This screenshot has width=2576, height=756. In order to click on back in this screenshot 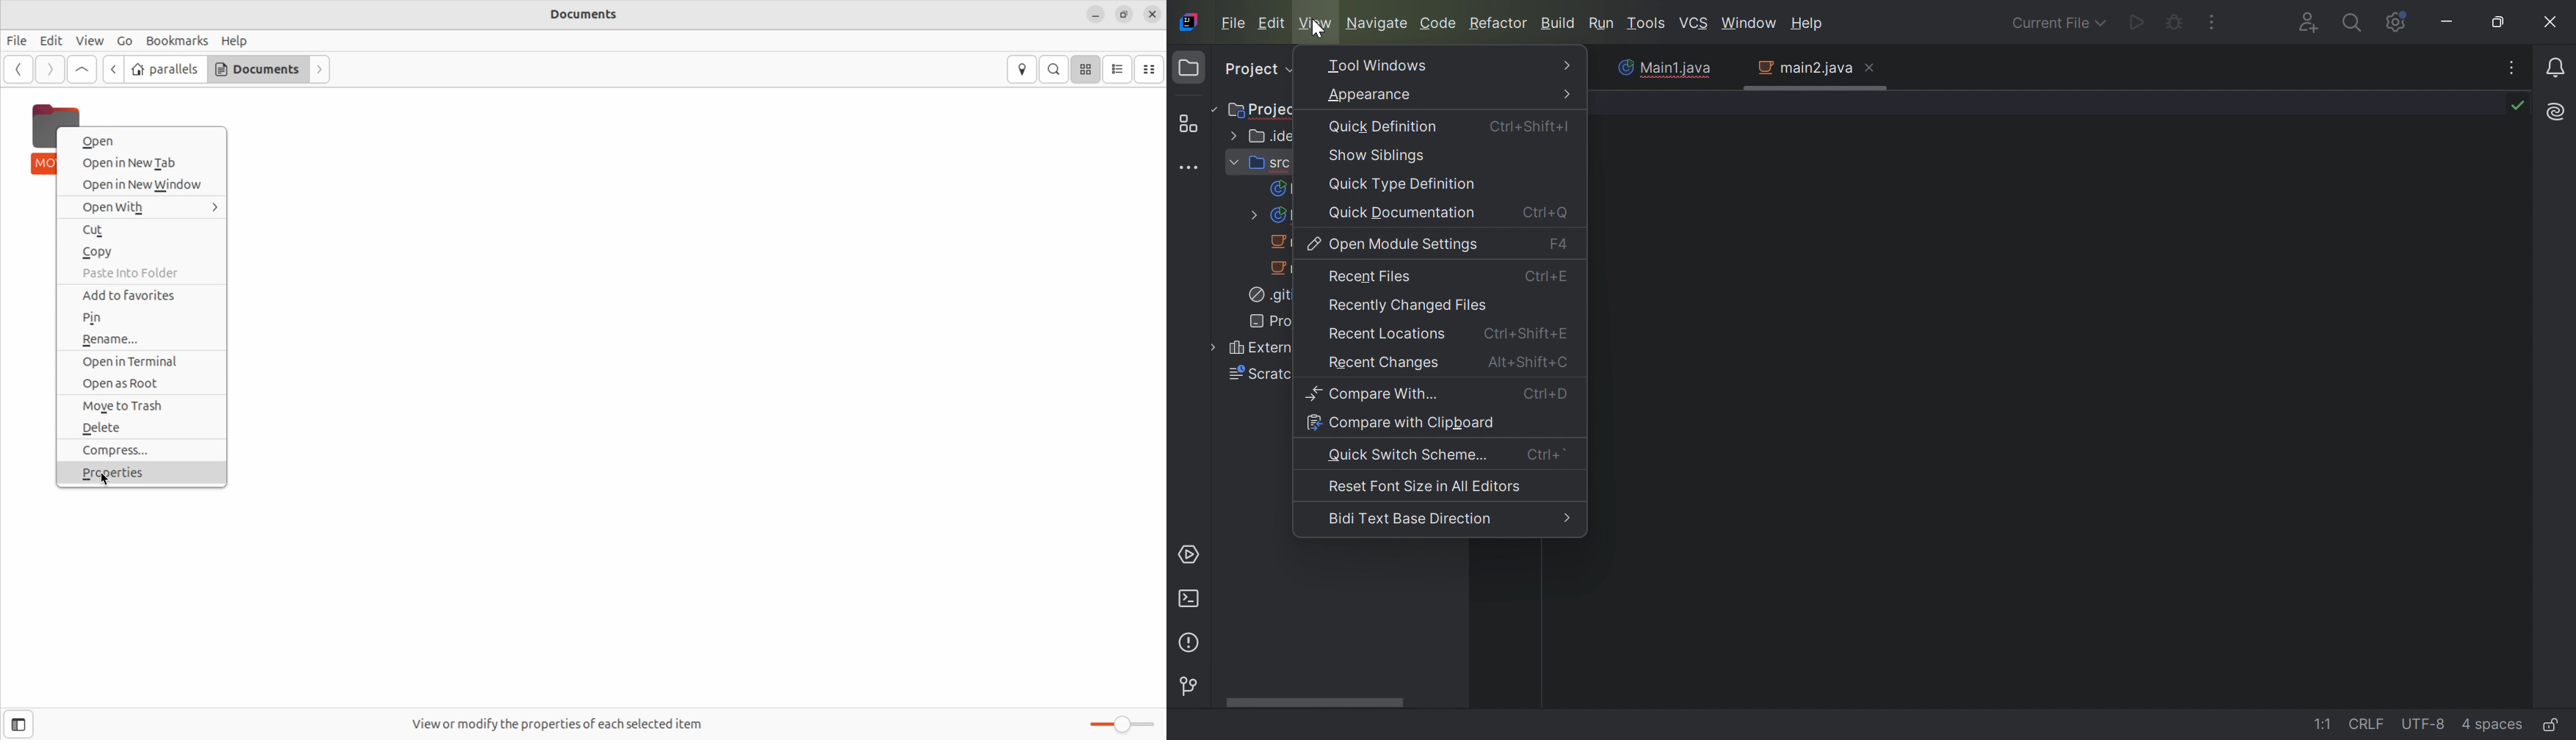, I will do `click(114, 66)`.